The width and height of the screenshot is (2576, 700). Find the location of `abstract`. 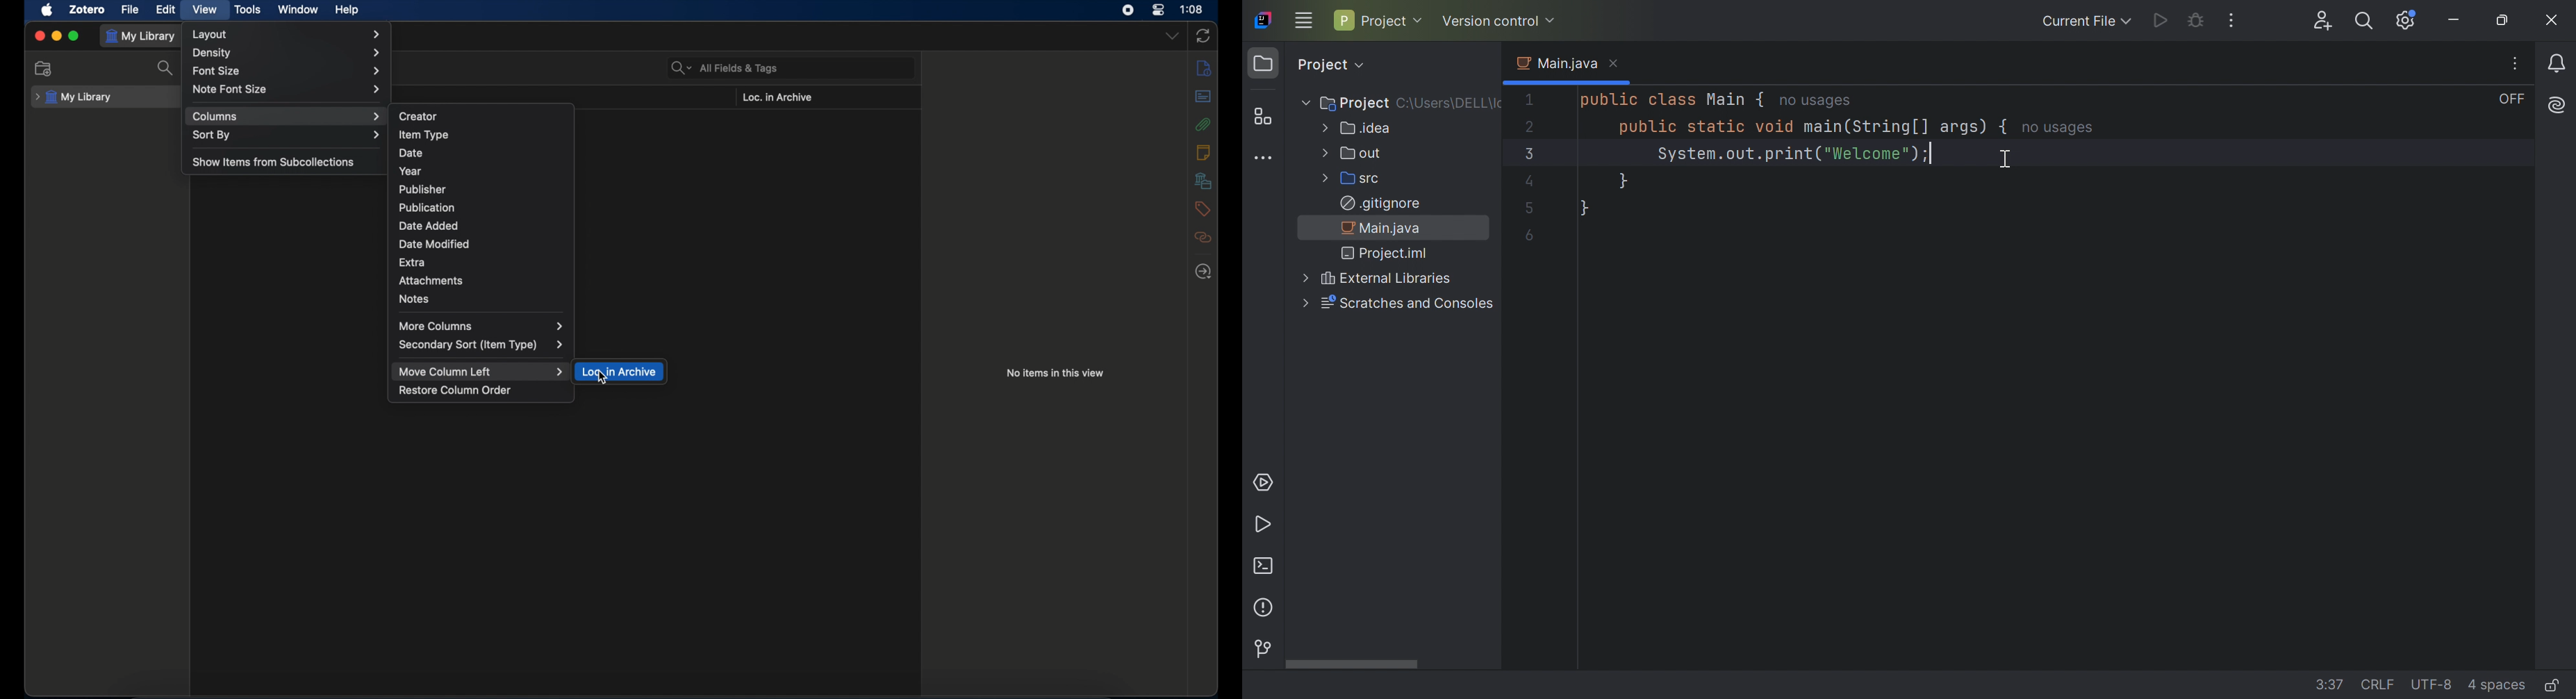

abstract is located at coordinates (1204, 96).